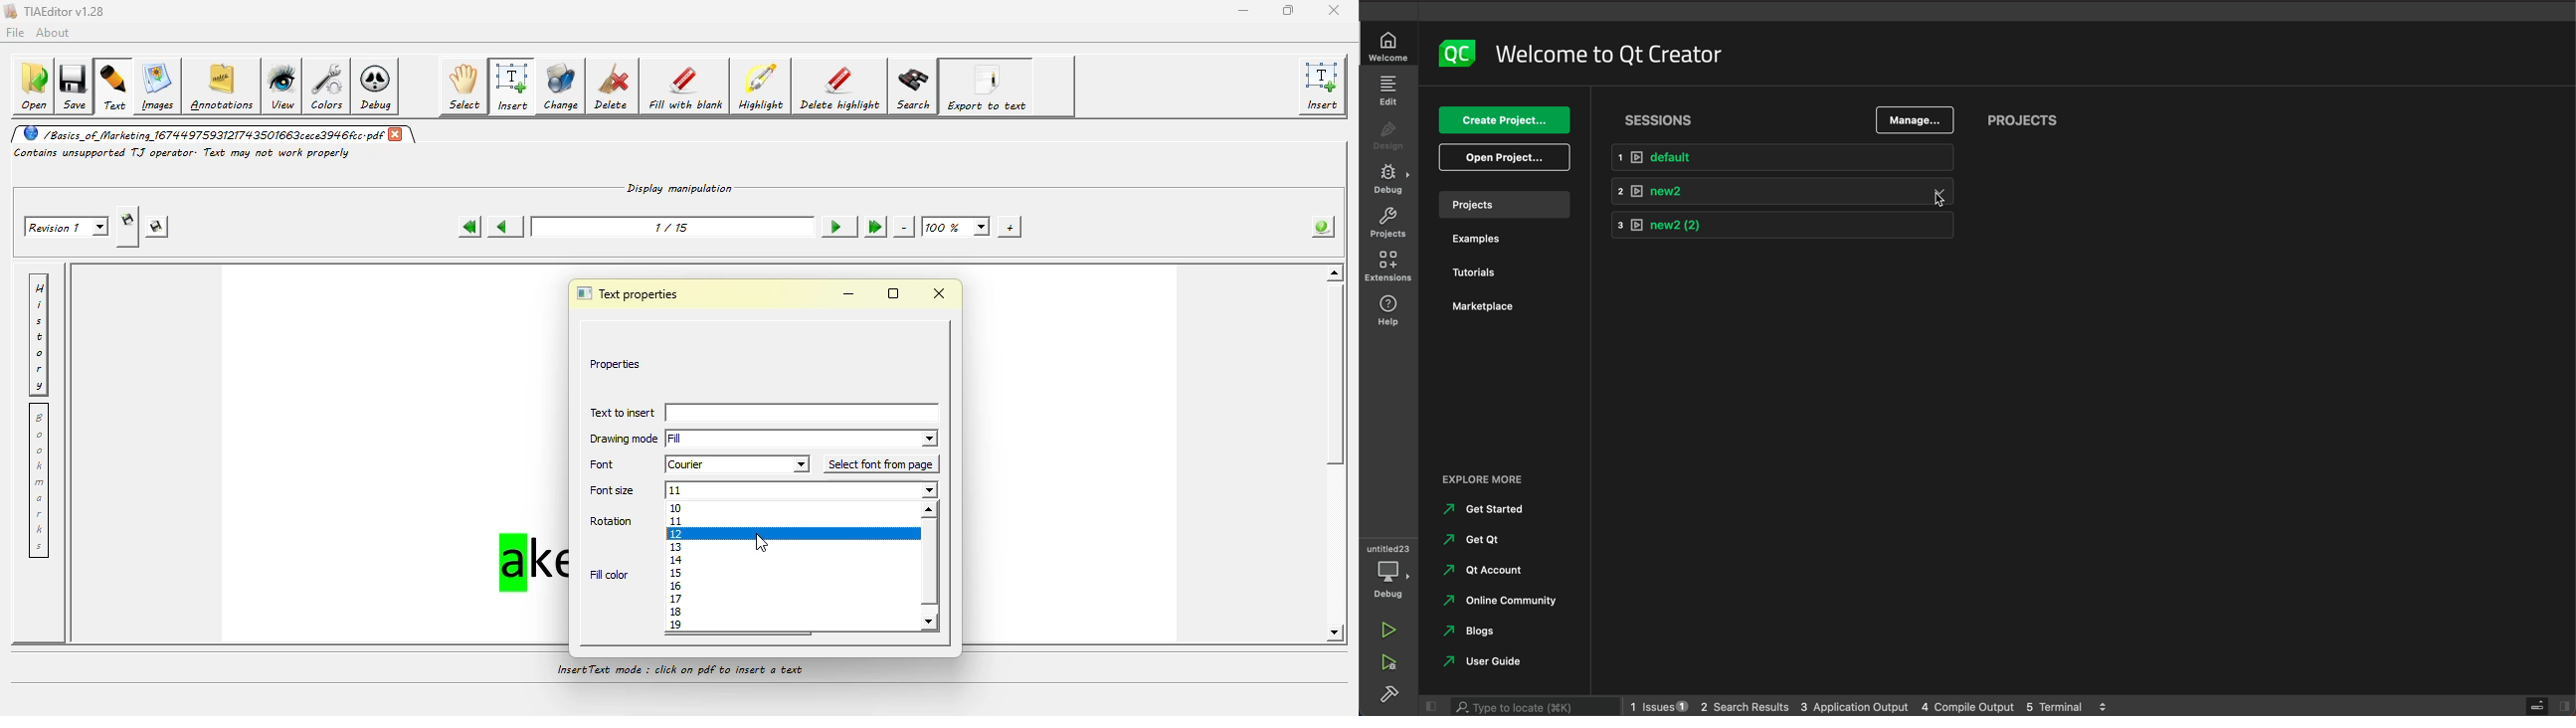 This screenshot has width=2576, height=728. I want to click on create, so click(1505, 119).